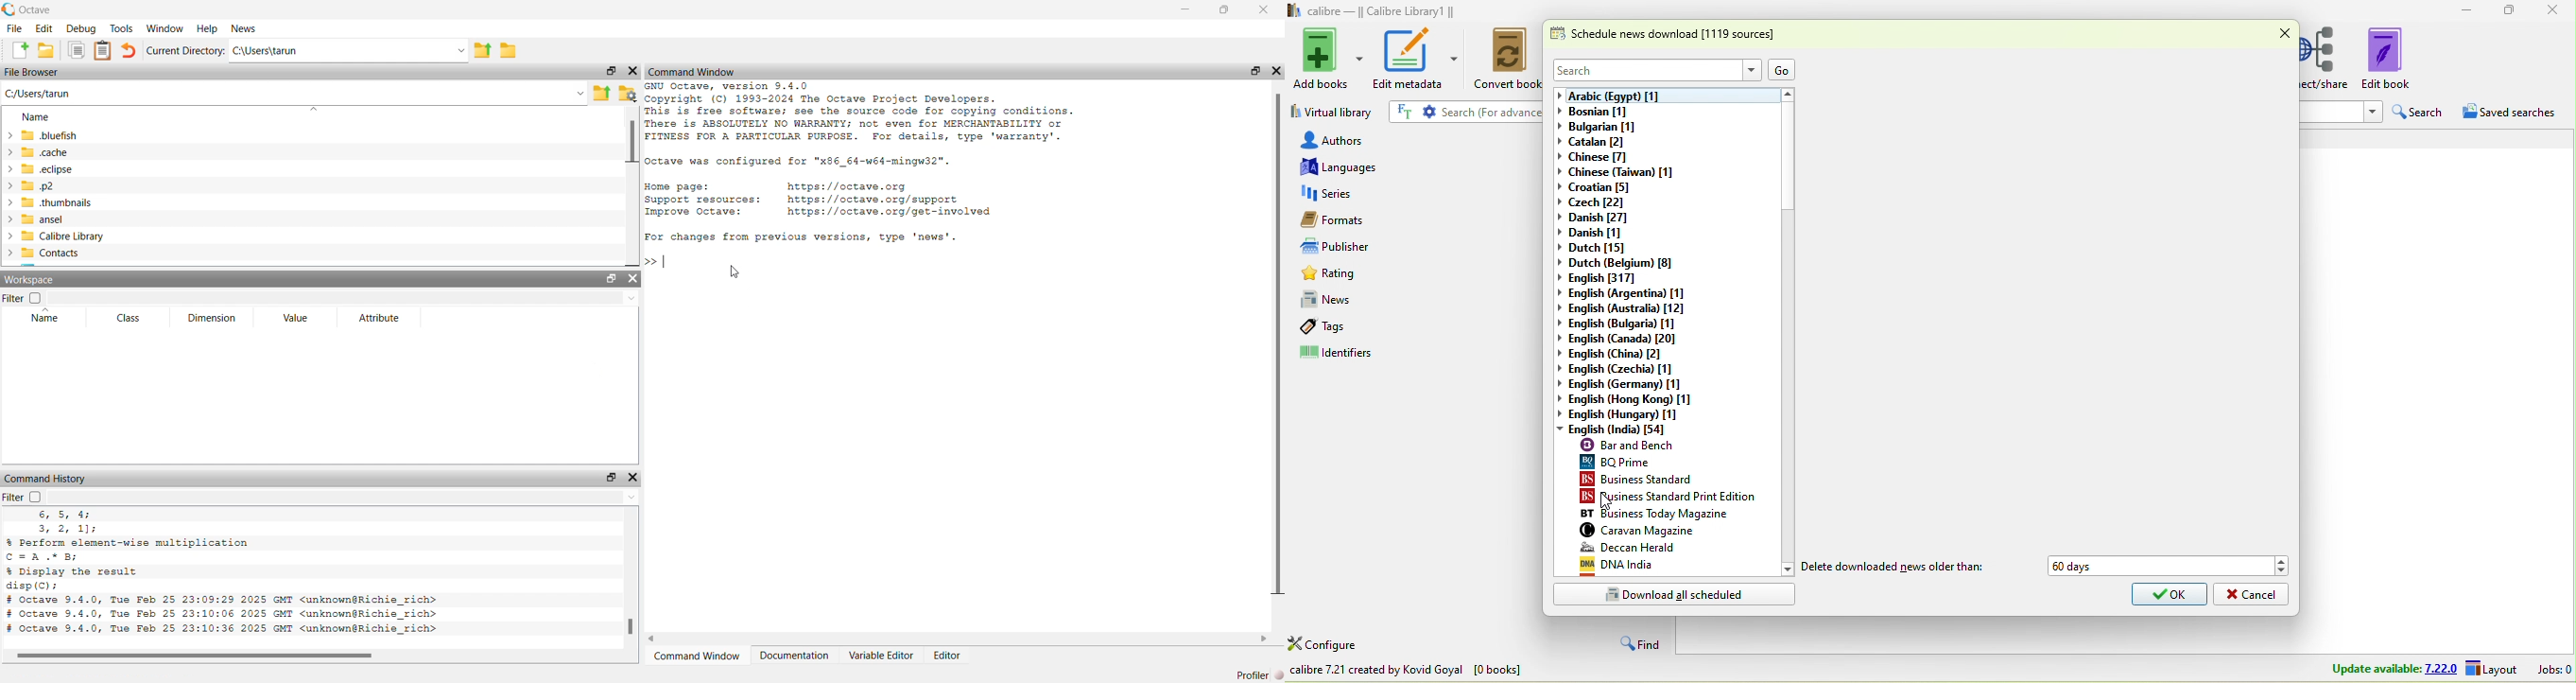 The width and height of the screenshot is (2576, 700). I want to click on download all scheduled, so click(1676, 595).